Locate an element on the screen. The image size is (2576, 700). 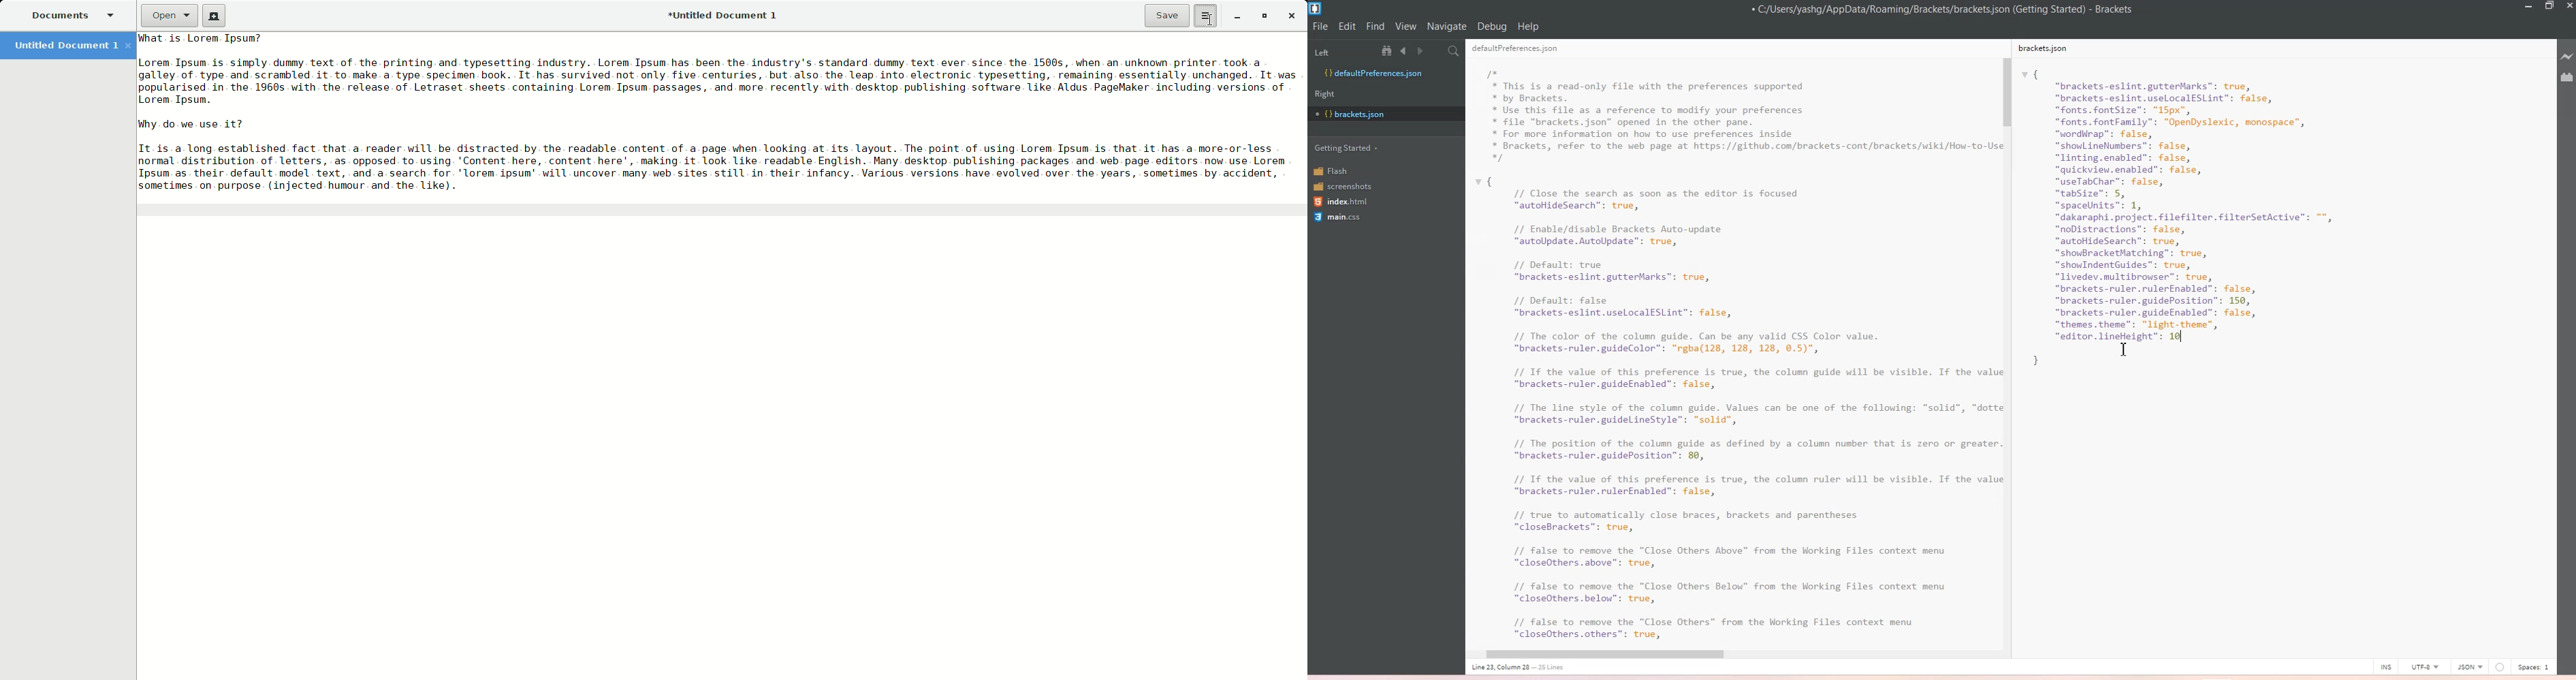
brackets.json is located at coordinates (2045, 49).